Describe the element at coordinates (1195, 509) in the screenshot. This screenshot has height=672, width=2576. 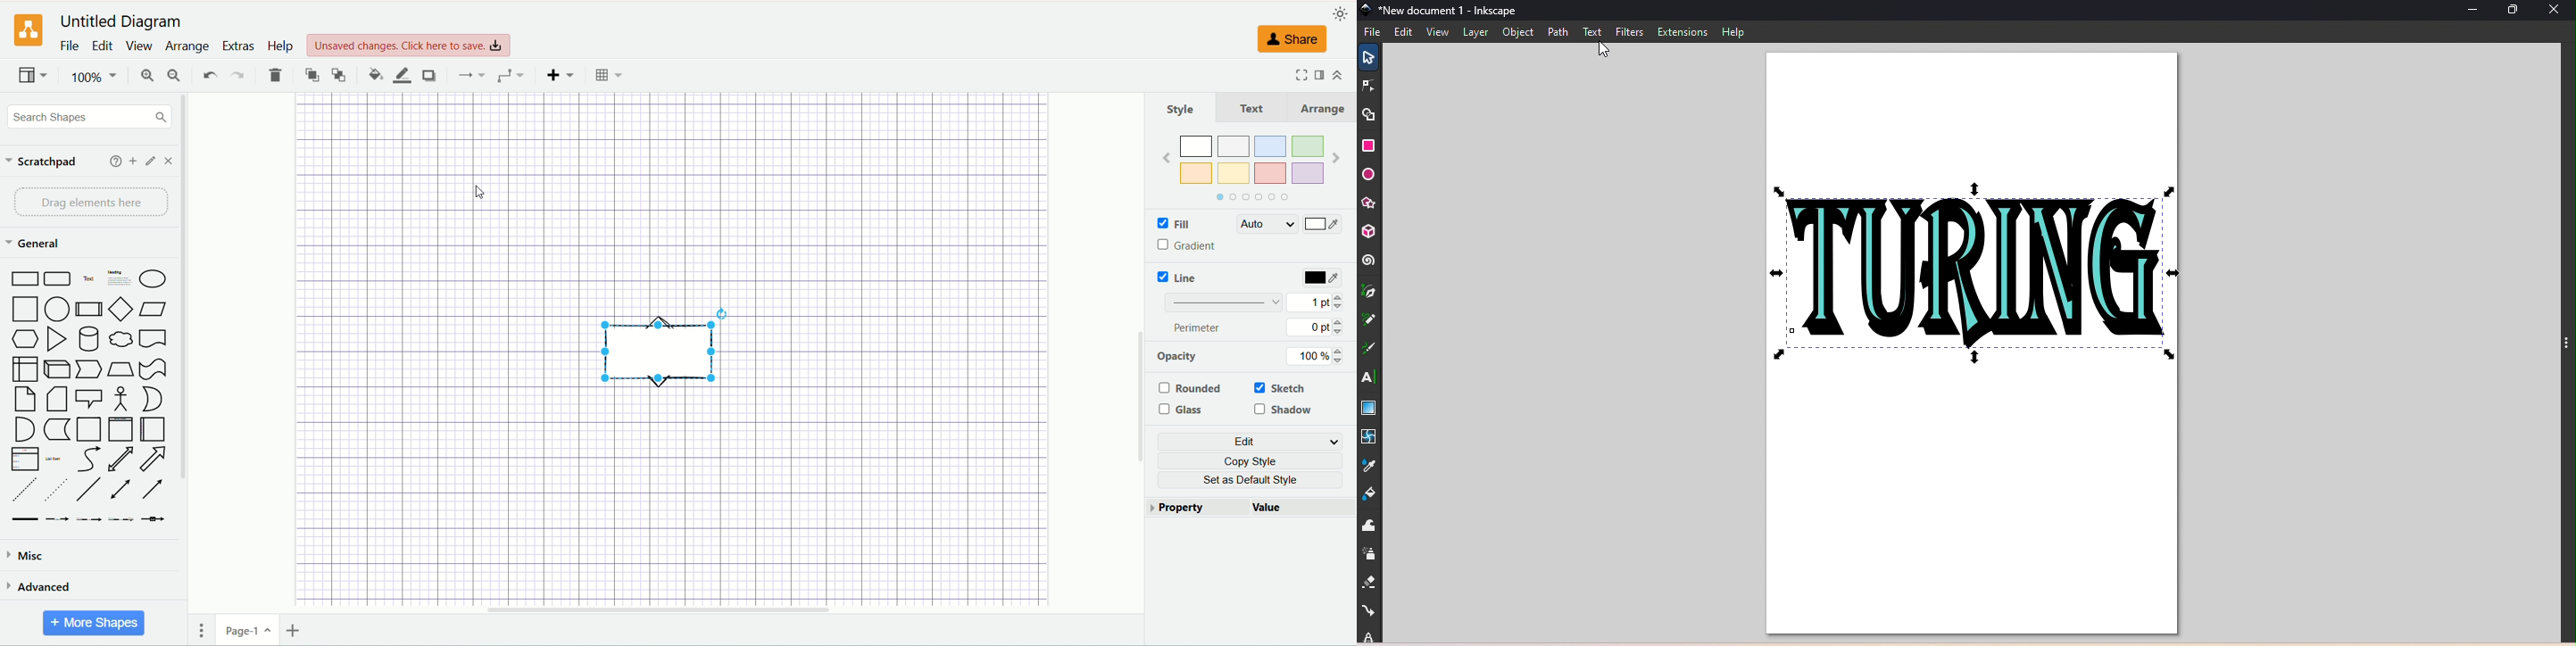
I see `property` at that location.